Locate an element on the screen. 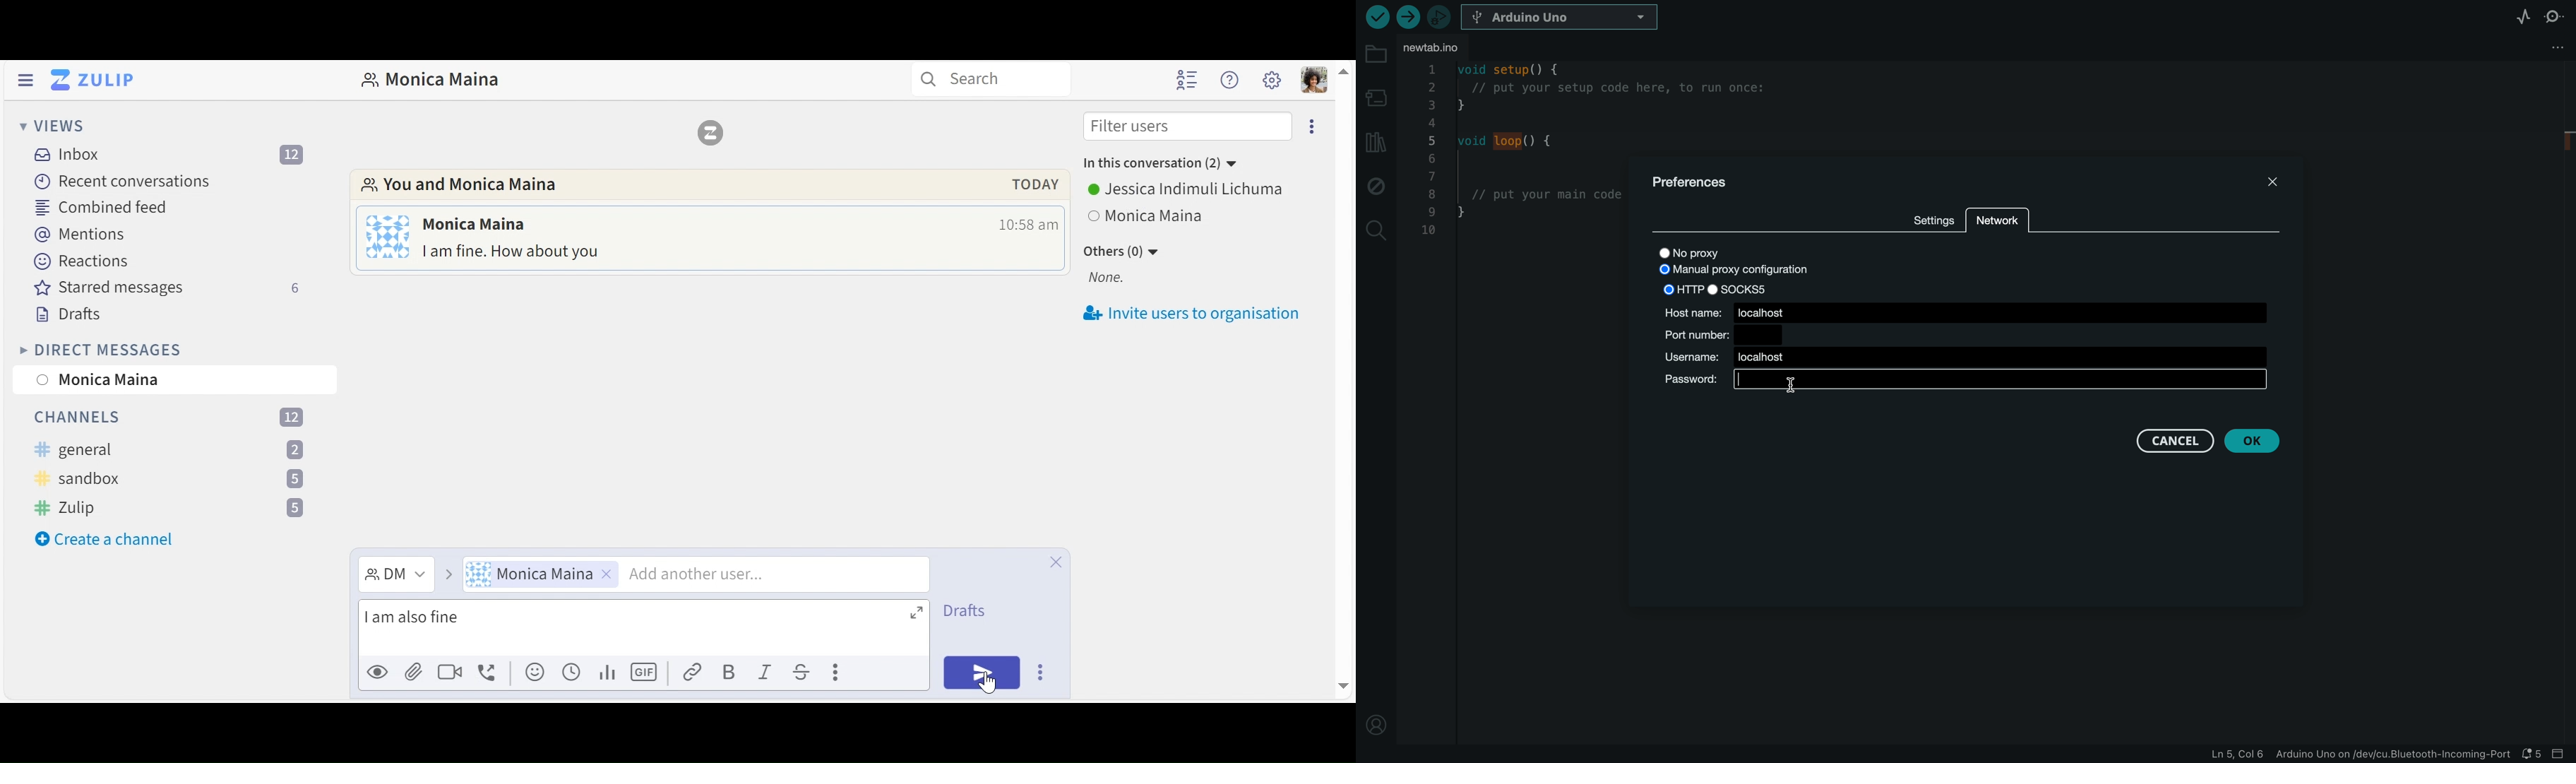  Direct message is located at coordinates (710, 243).